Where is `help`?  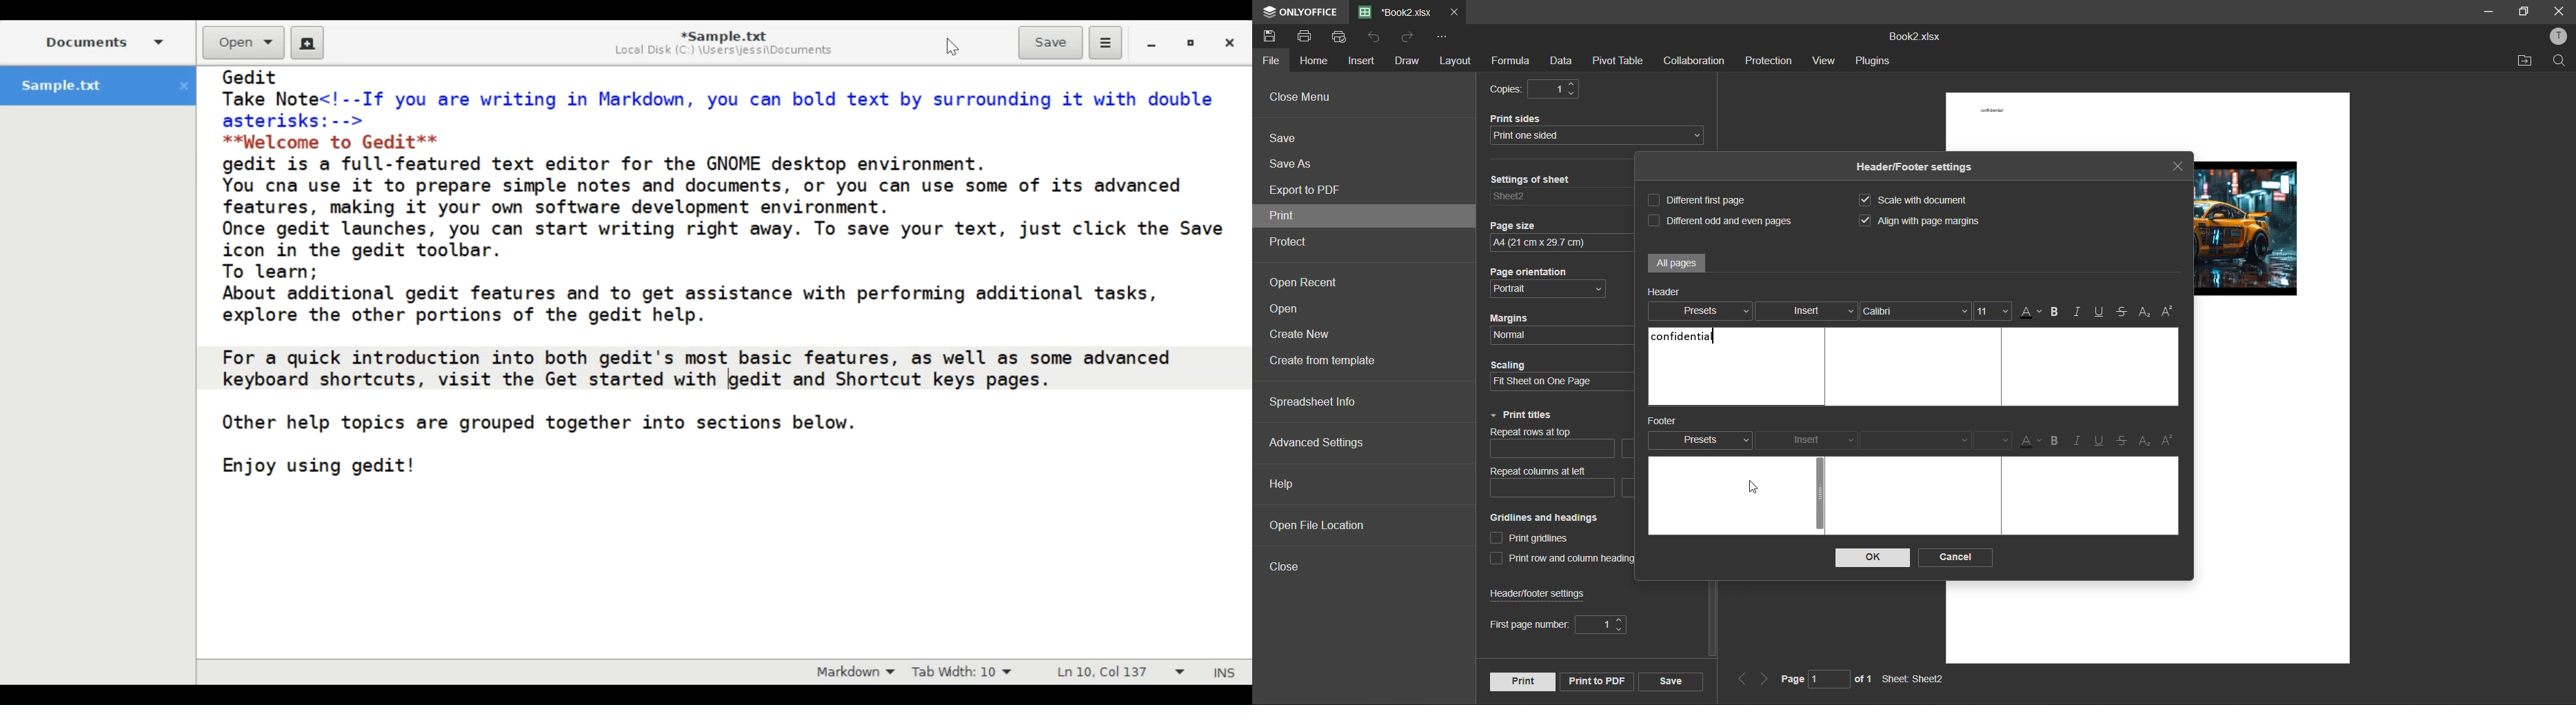 help is located at coordinates (1286, 484).